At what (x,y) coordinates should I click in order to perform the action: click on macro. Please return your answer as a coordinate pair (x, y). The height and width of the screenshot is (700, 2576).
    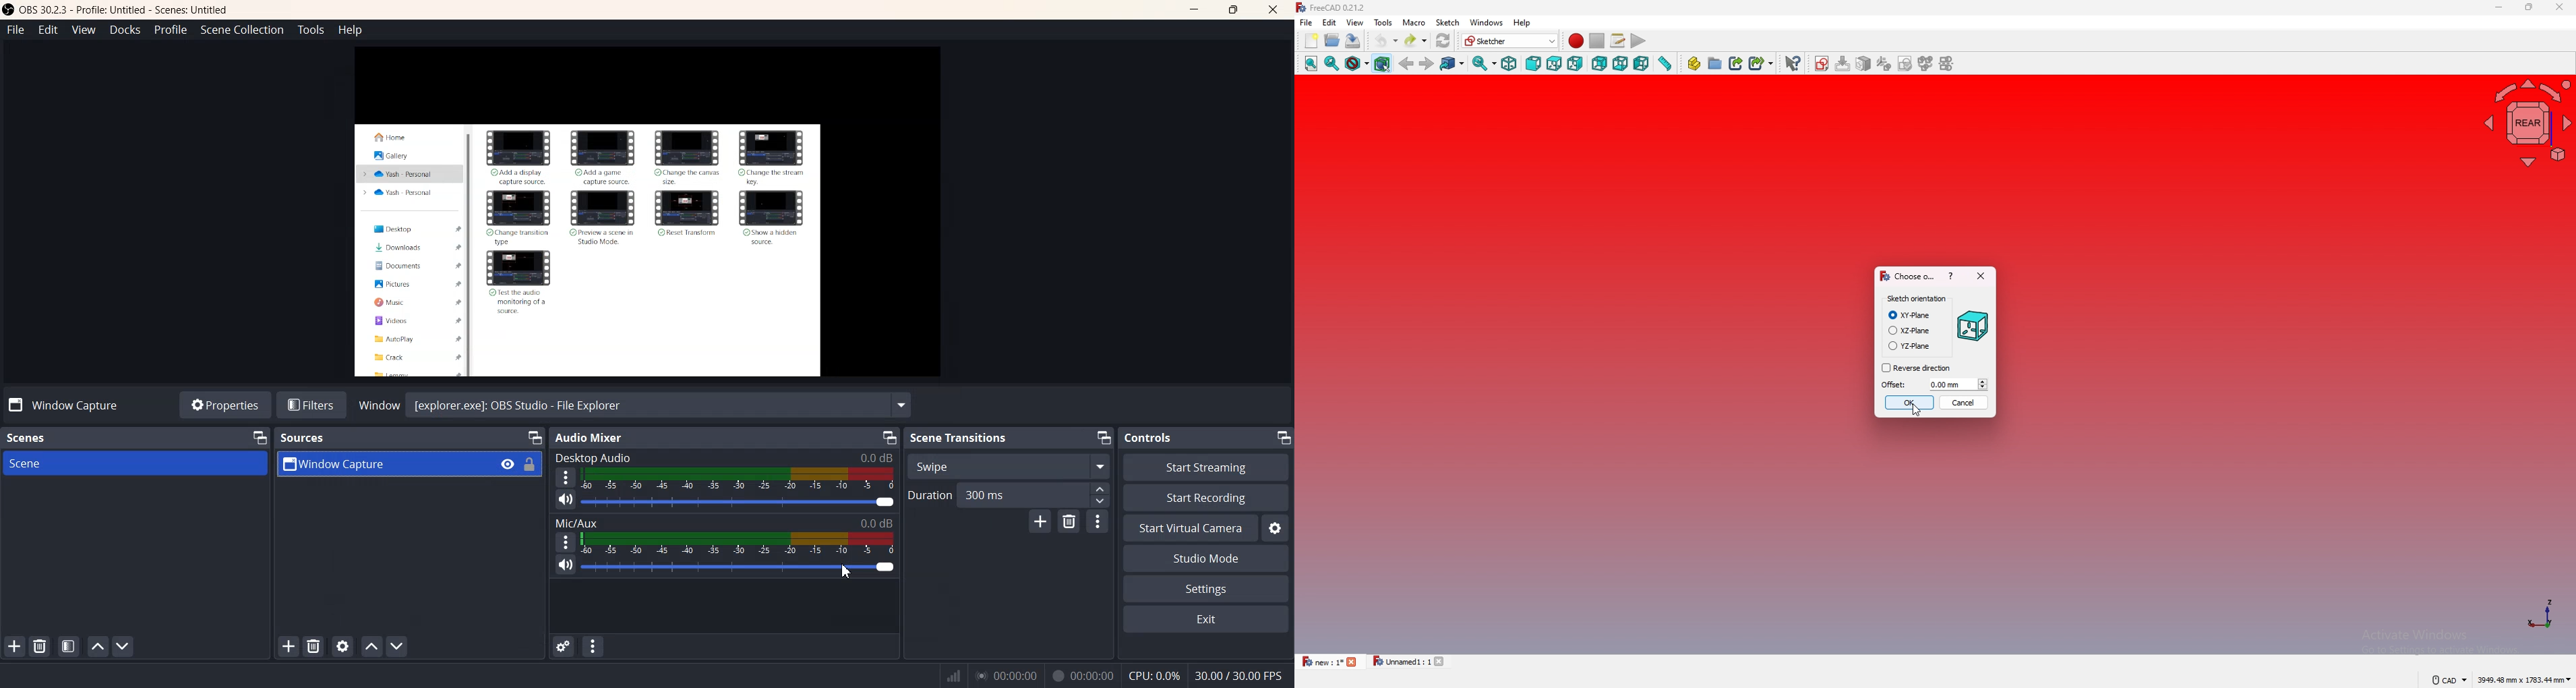
    Looking at the image, I should click on (1413, 21).